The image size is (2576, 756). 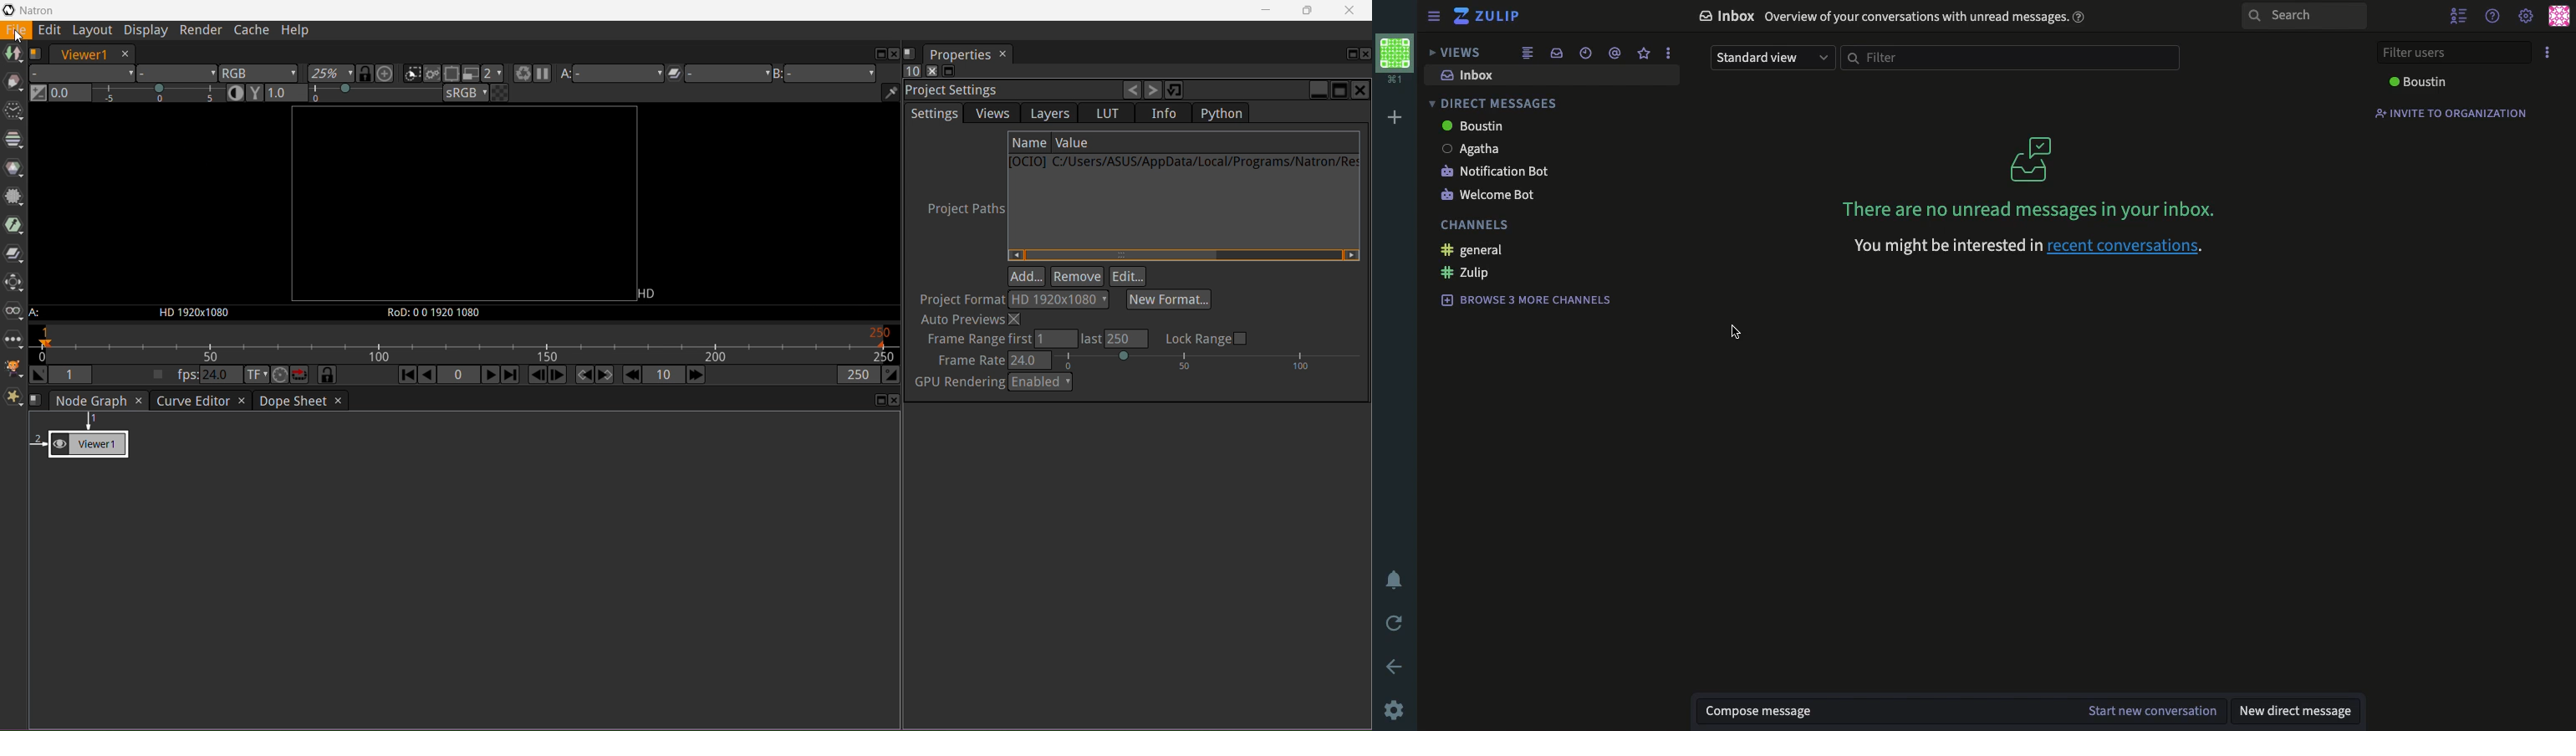 What do you see at coordinates (2013, 58) in the screenshot?
I see `filter` at bounding box center [2013, 58].